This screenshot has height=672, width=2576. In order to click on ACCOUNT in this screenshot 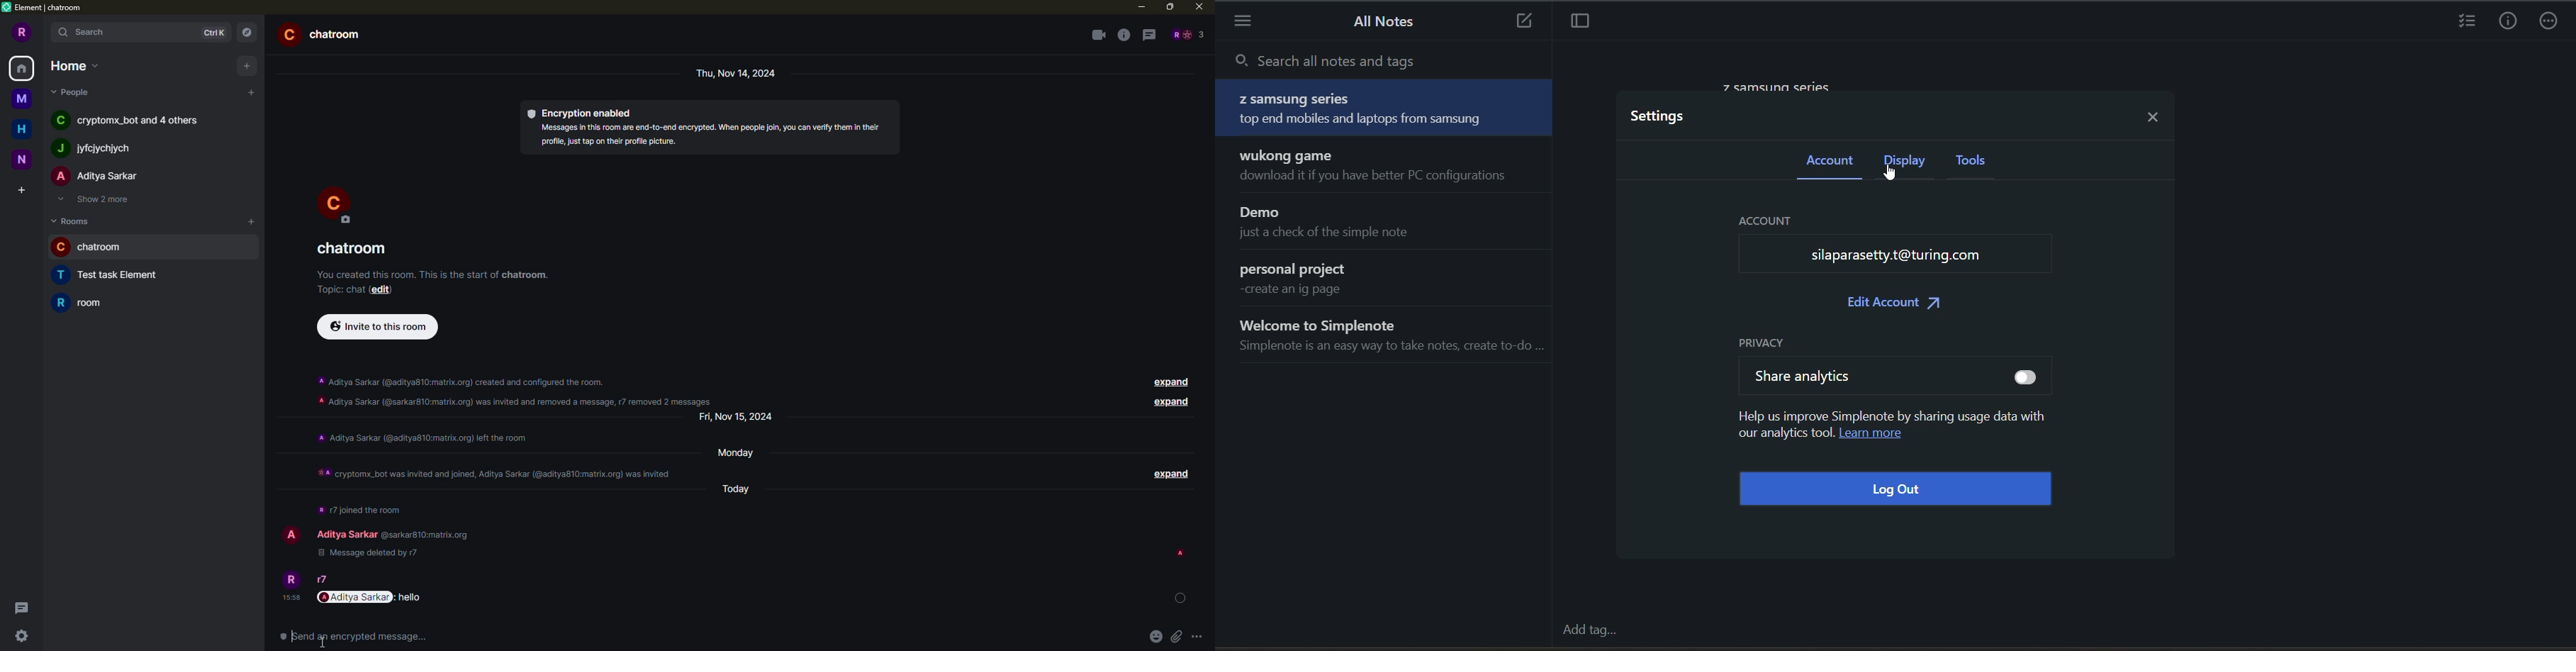, I will do `click(1764, 218)`.